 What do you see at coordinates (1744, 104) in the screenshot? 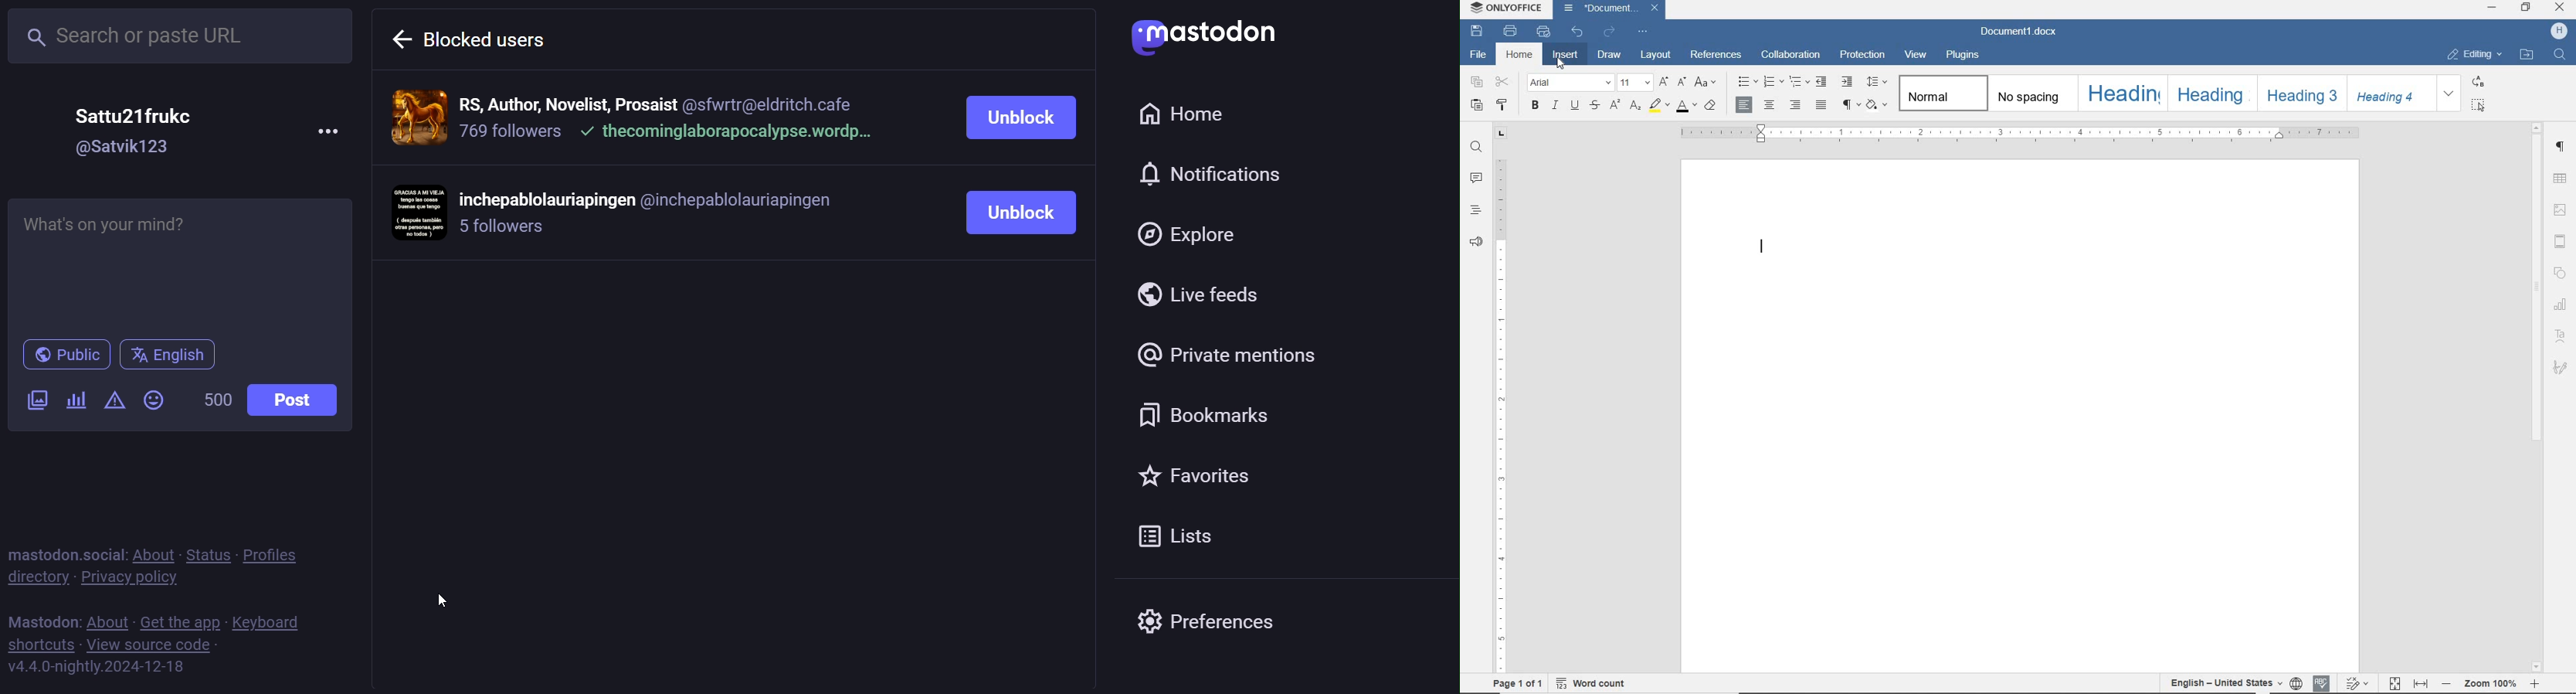
I see `align left` at bounding box center [1744, 104].